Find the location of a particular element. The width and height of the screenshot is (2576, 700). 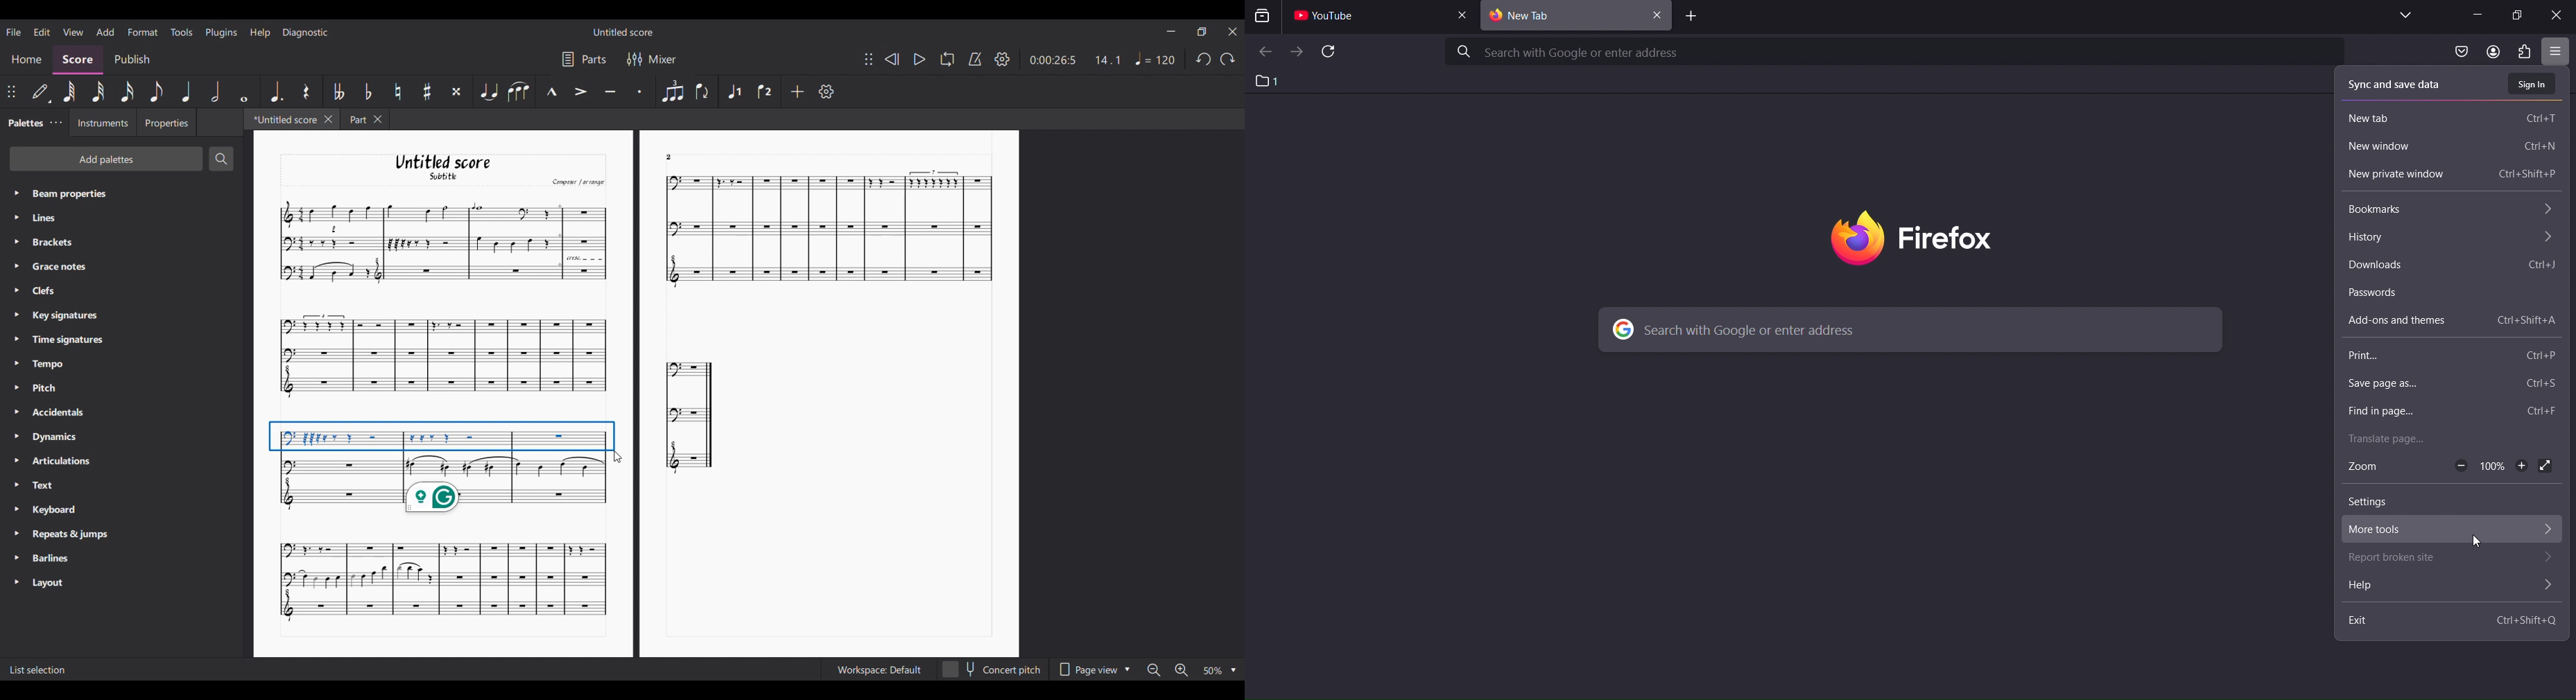

zoom in is located at coordinates (2521, 468).